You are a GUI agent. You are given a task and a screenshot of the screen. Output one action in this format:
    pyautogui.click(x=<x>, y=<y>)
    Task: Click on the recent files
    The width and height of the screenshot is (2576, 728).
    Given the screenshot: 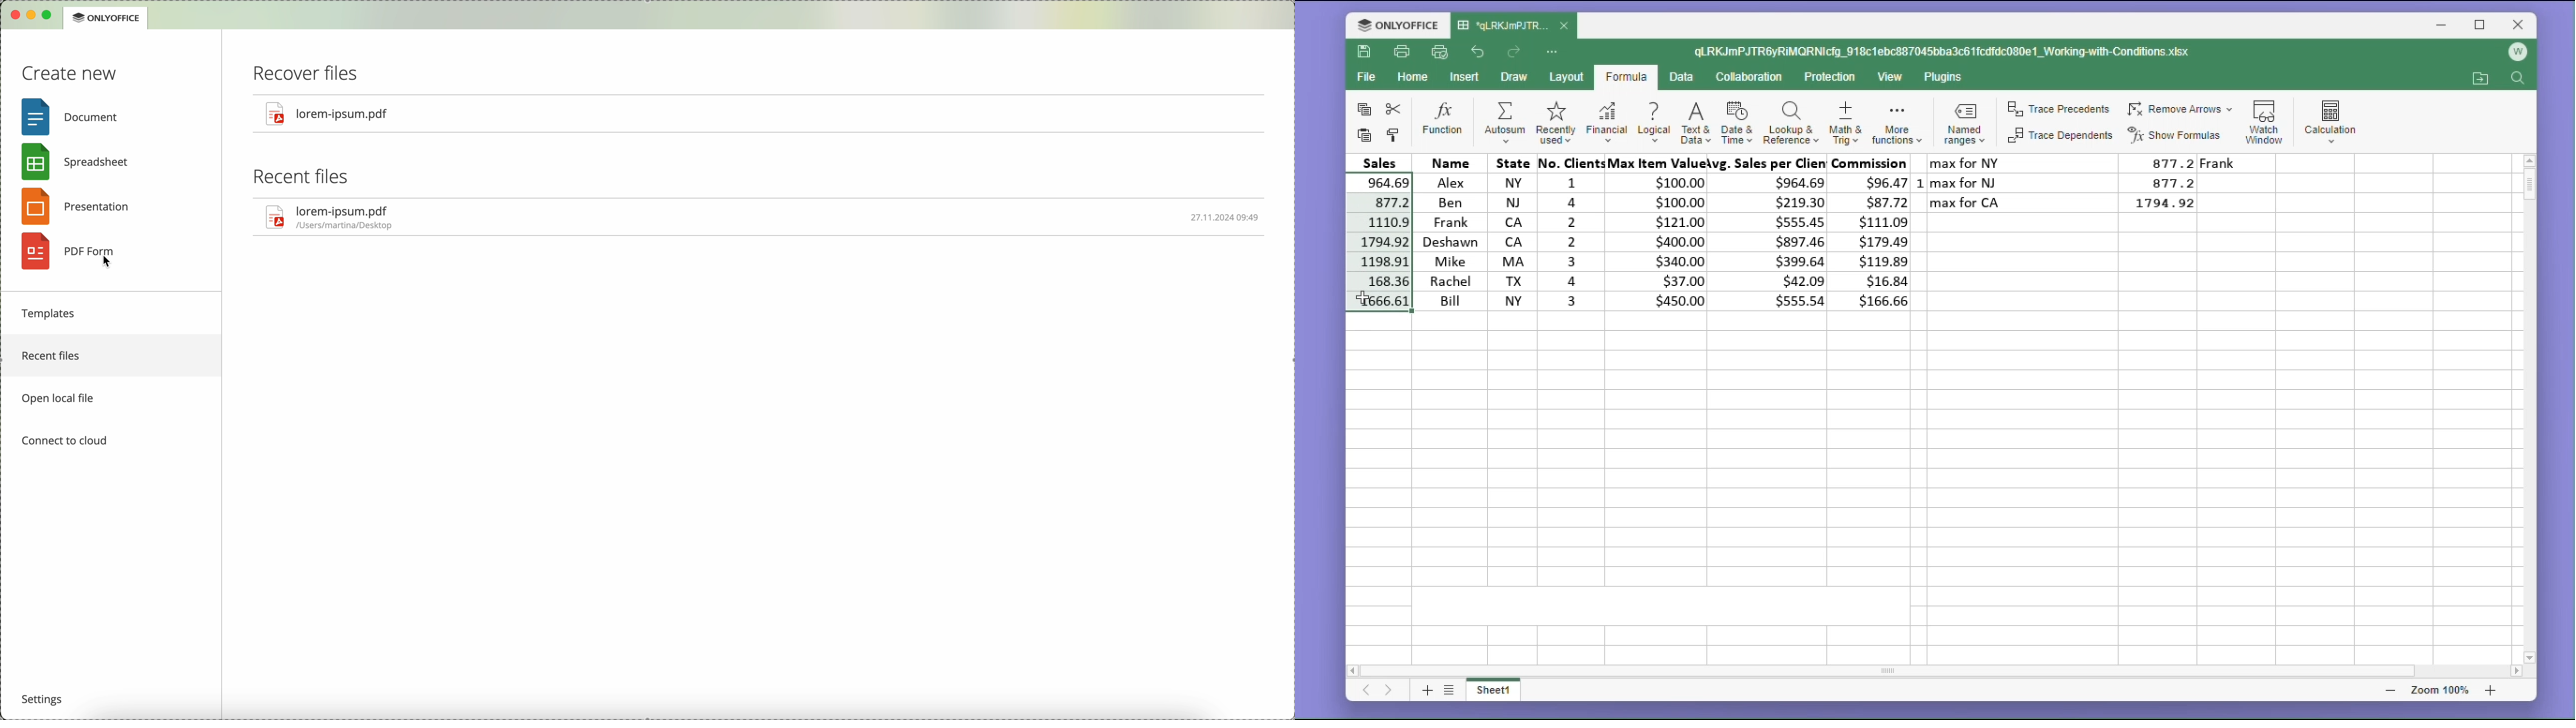 What is the action you would take?
    pyautogui.click(x=113, y=357)
    